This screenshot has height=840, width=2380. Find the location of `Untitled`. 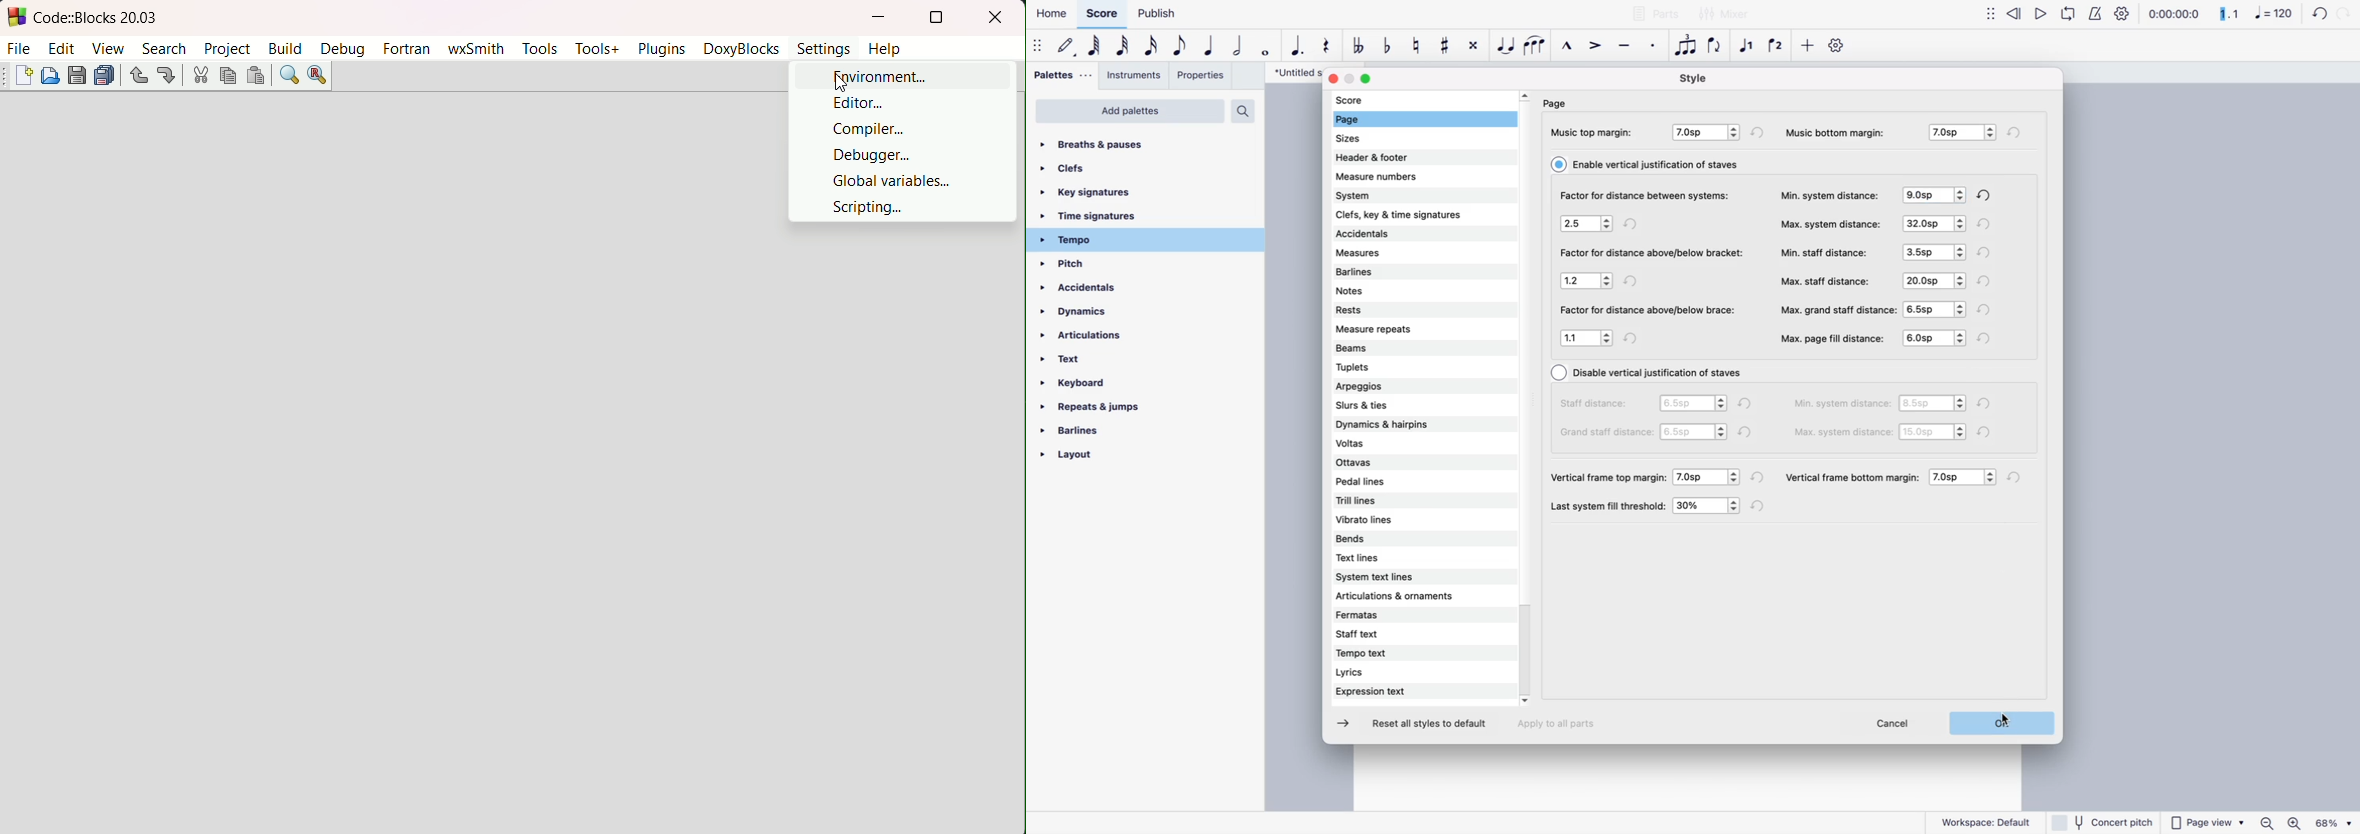

Untitled is located at coordinates (1290, 73).